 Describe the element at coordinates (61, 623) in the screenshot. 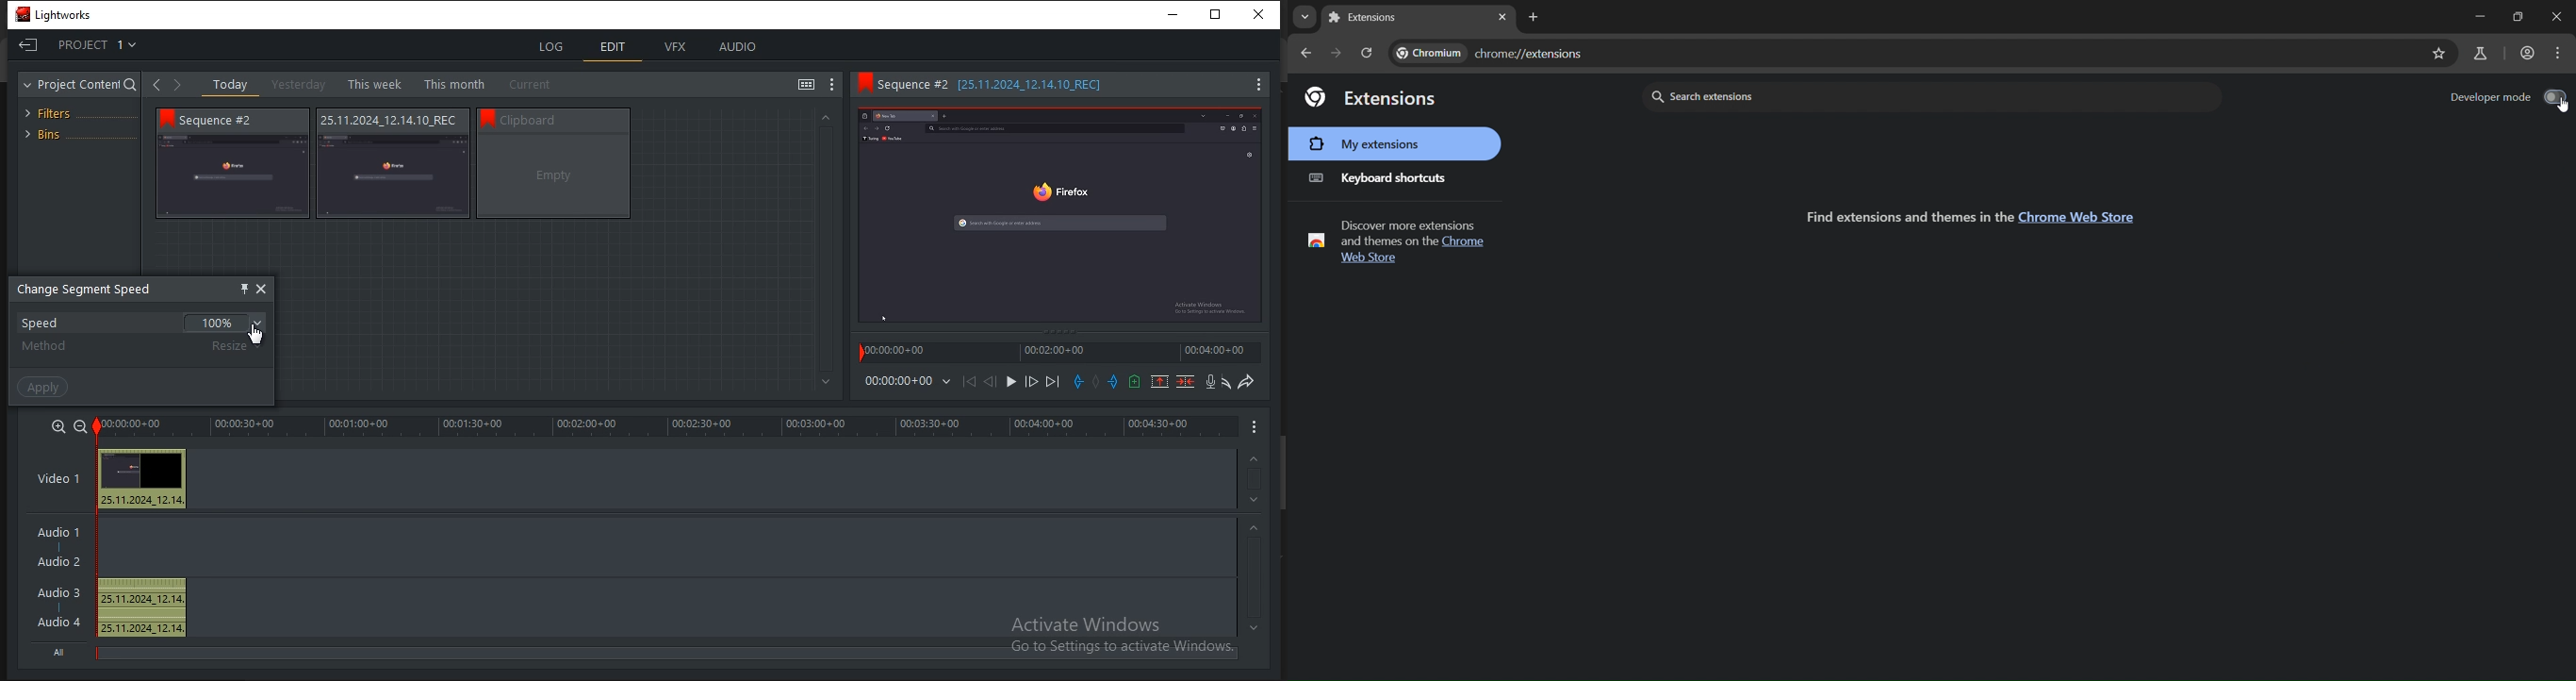

I see `Audio 4` at that location.